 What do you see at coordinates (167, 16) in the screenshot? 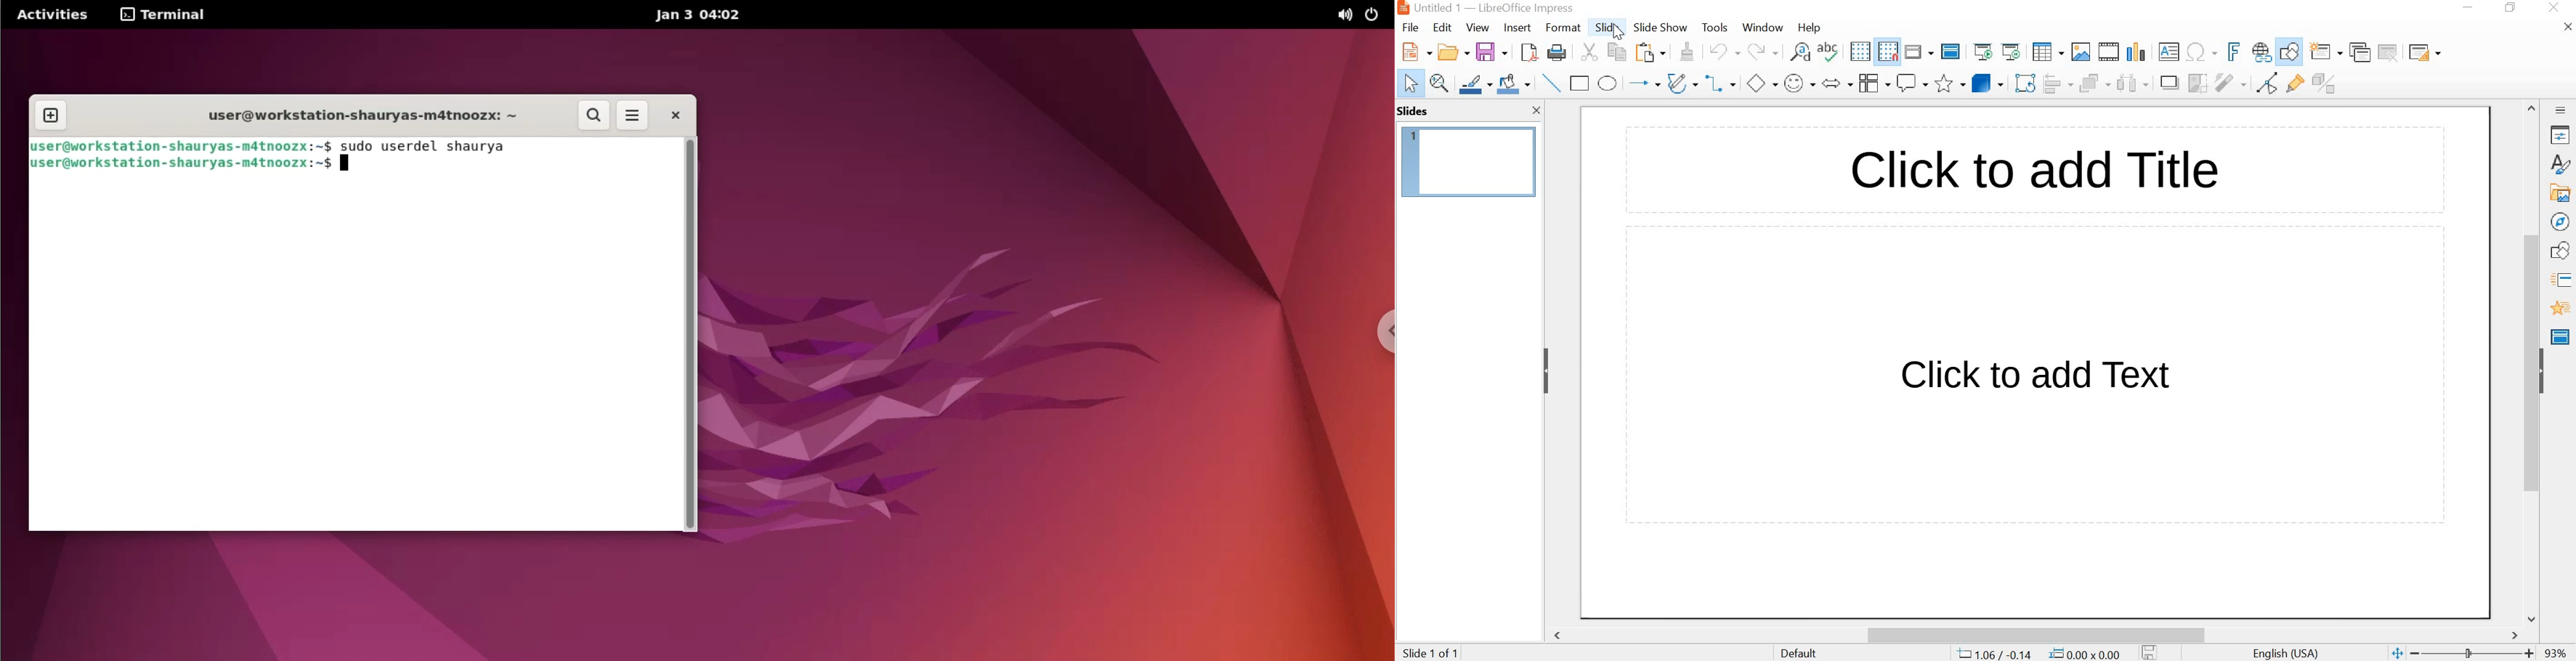
I see `terminal` at bounding box center [167, 16].